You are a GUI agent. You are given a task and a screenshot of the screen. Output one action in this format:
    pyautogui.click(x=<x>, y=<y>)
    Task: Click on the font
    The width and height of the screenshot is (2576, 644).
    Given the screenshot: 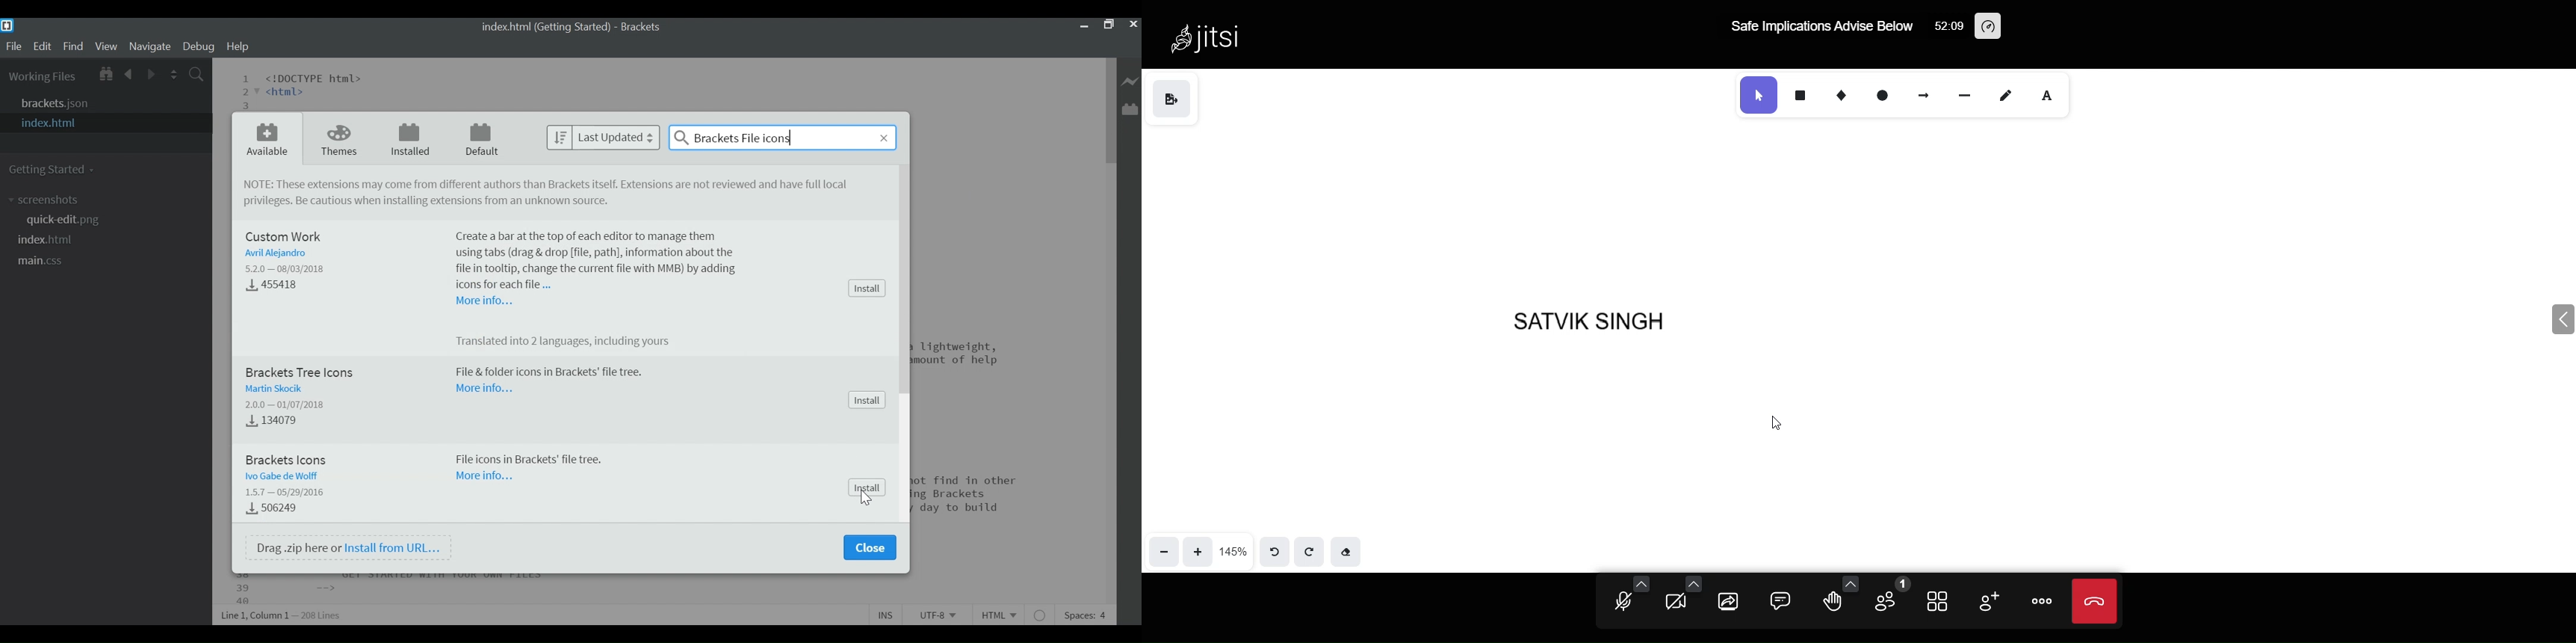 What is the action you would take?
    pyautogui.click(x=2053, y=96)
    